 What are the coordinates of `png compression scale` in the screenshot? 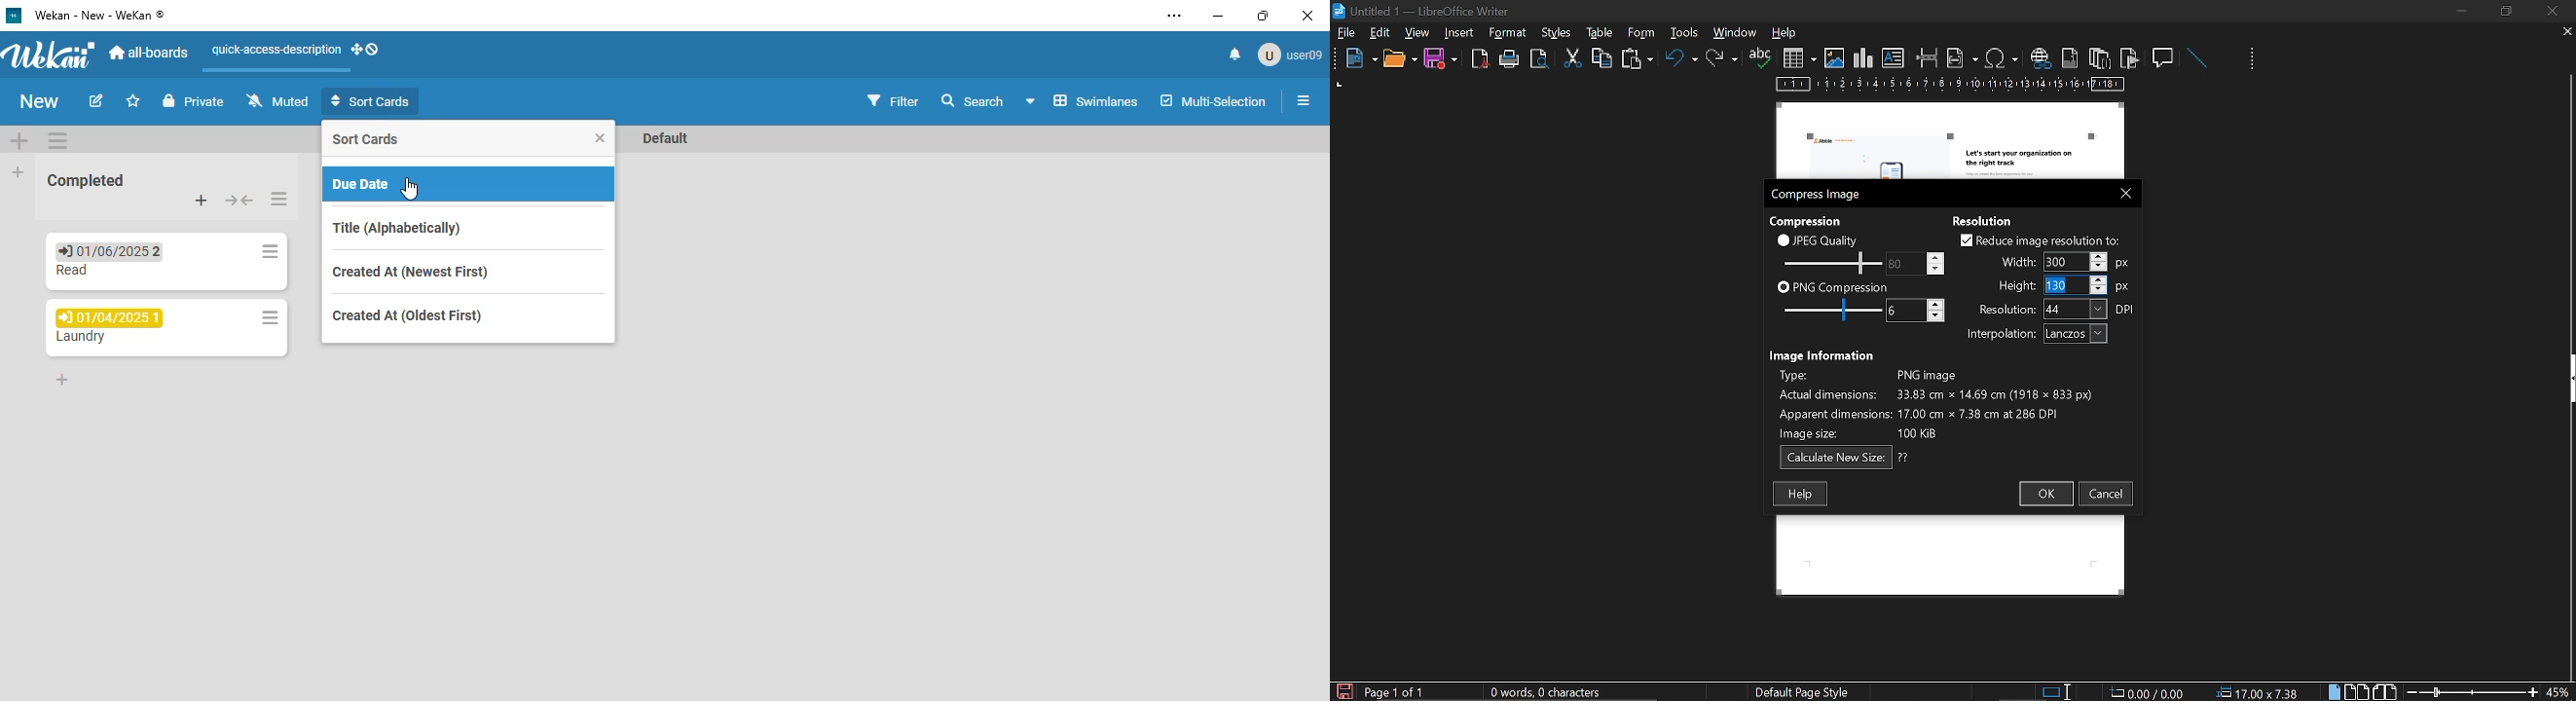 It's located at (1827, 310).